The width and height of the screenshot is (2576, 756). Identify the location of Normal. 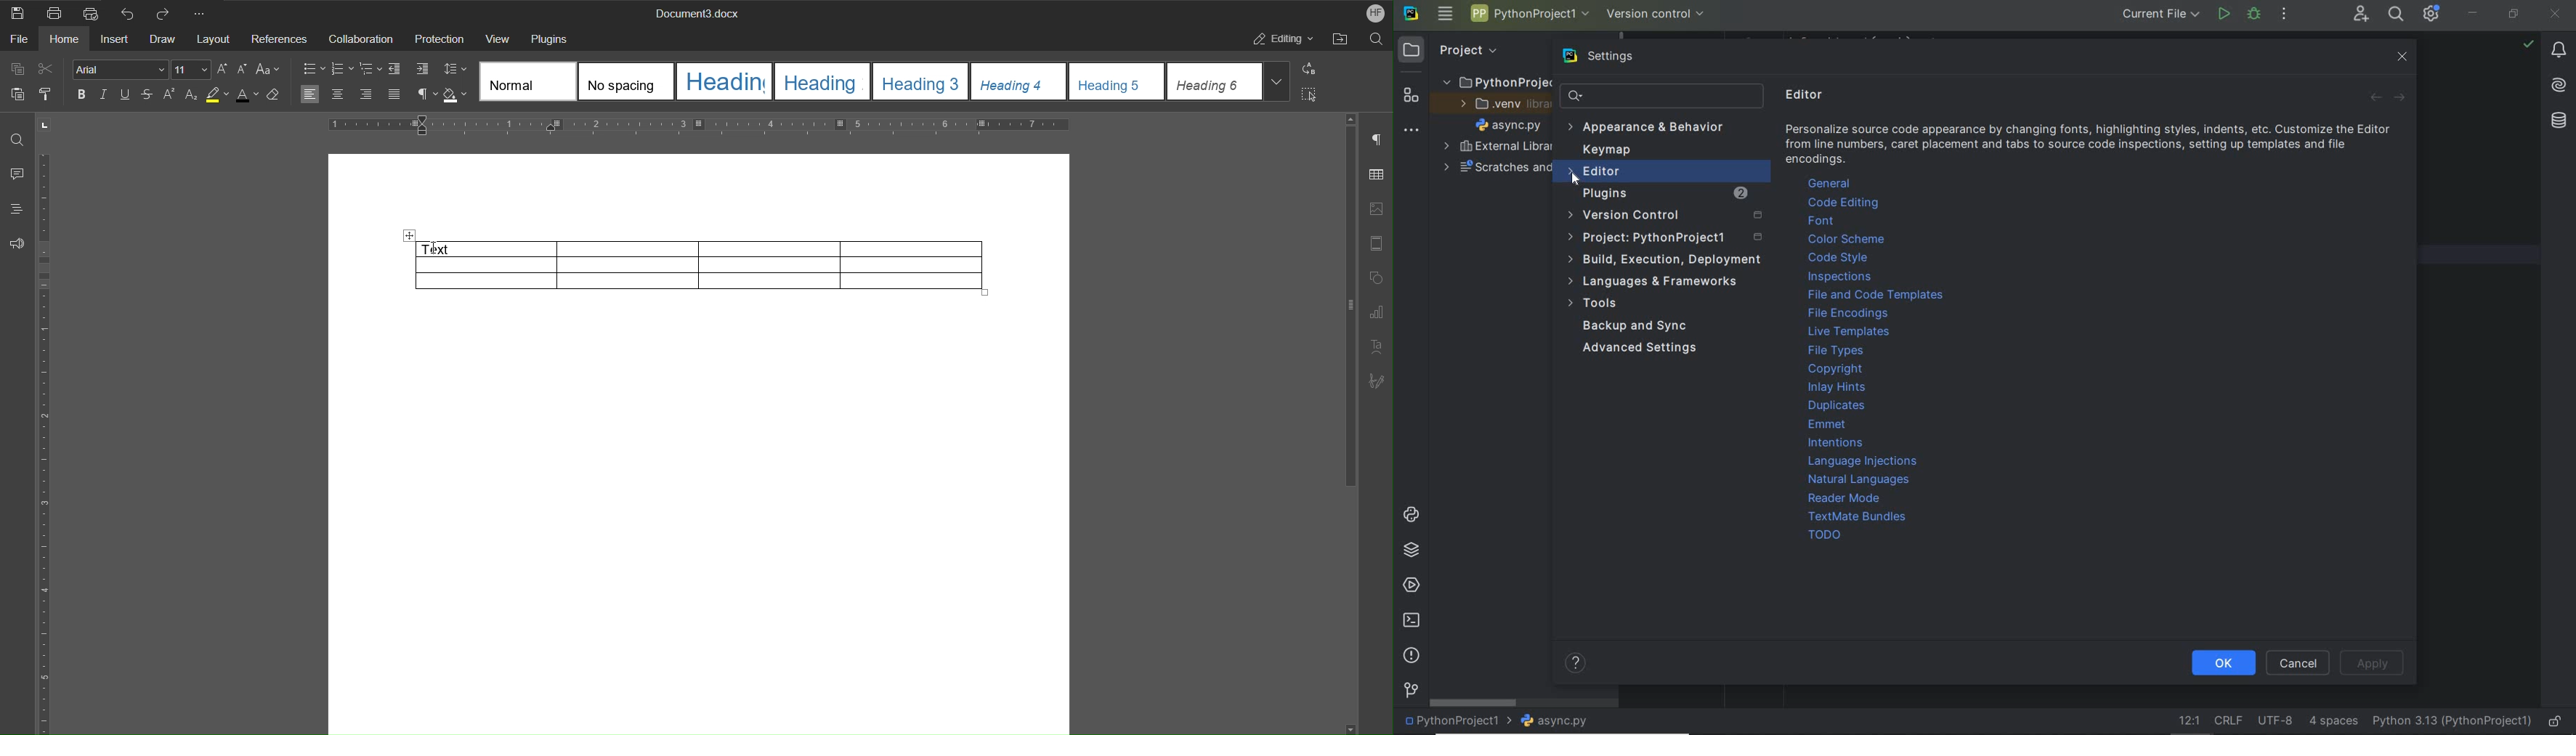
(527, 81).